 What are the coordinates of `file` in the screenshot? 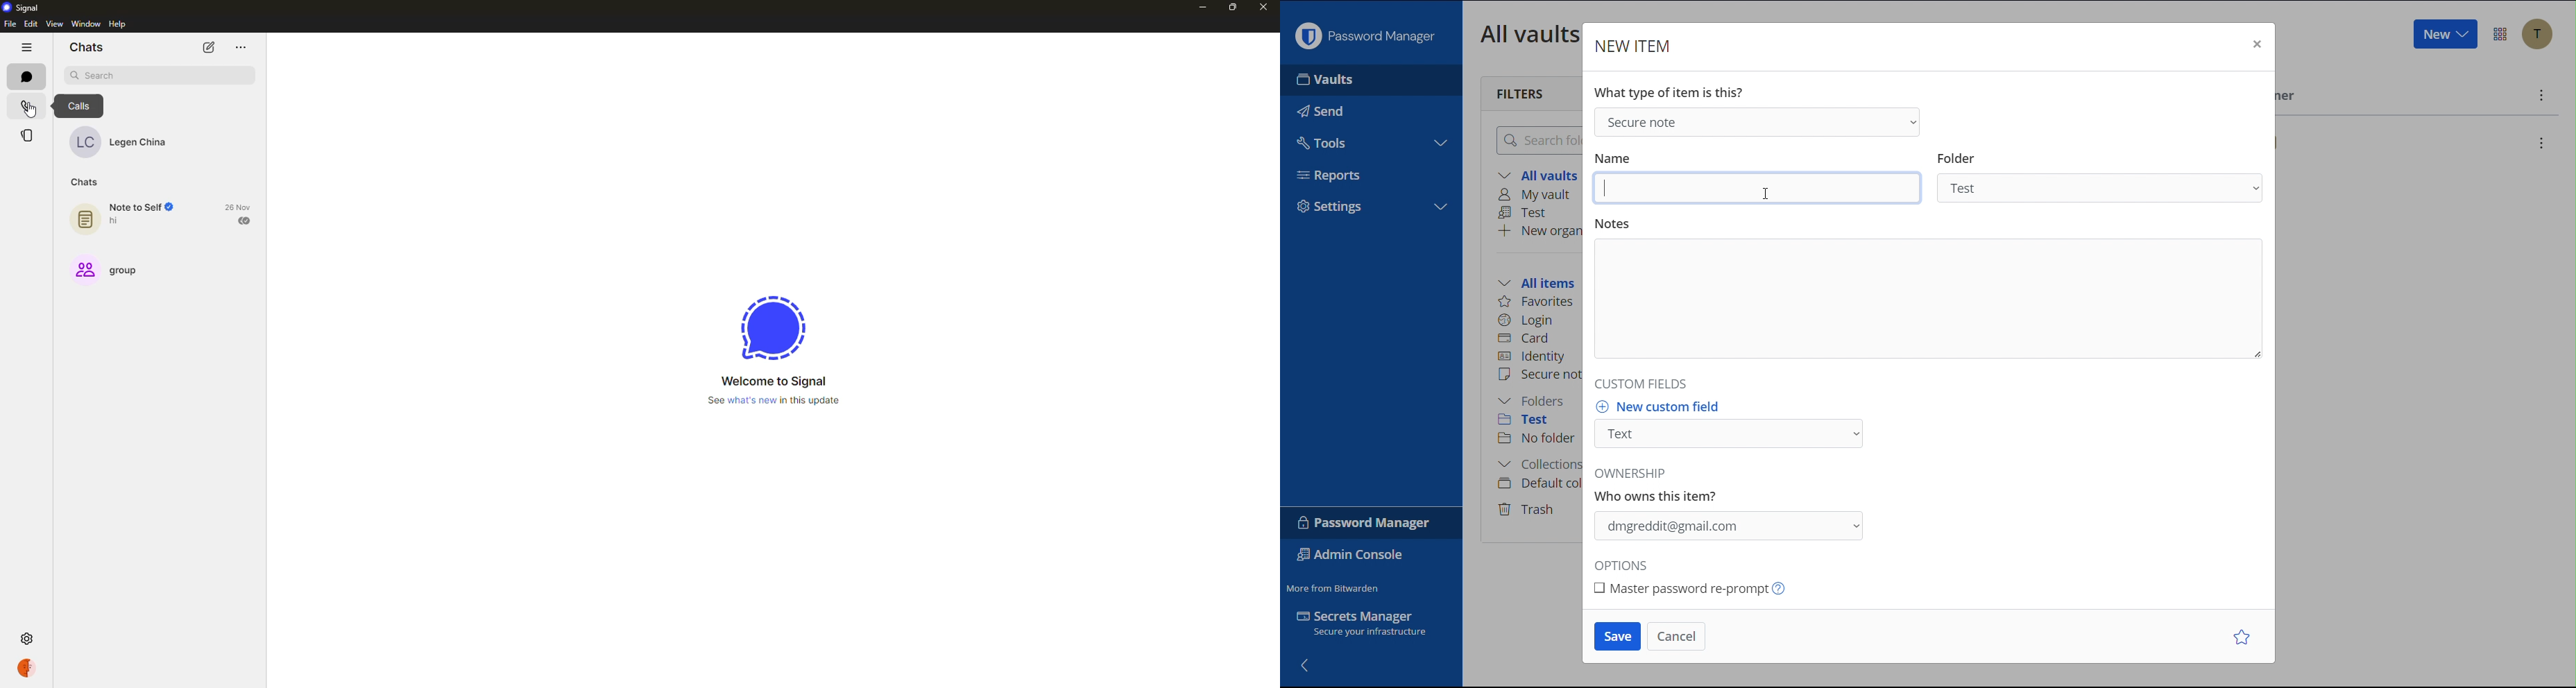 It's located at (9, 23).